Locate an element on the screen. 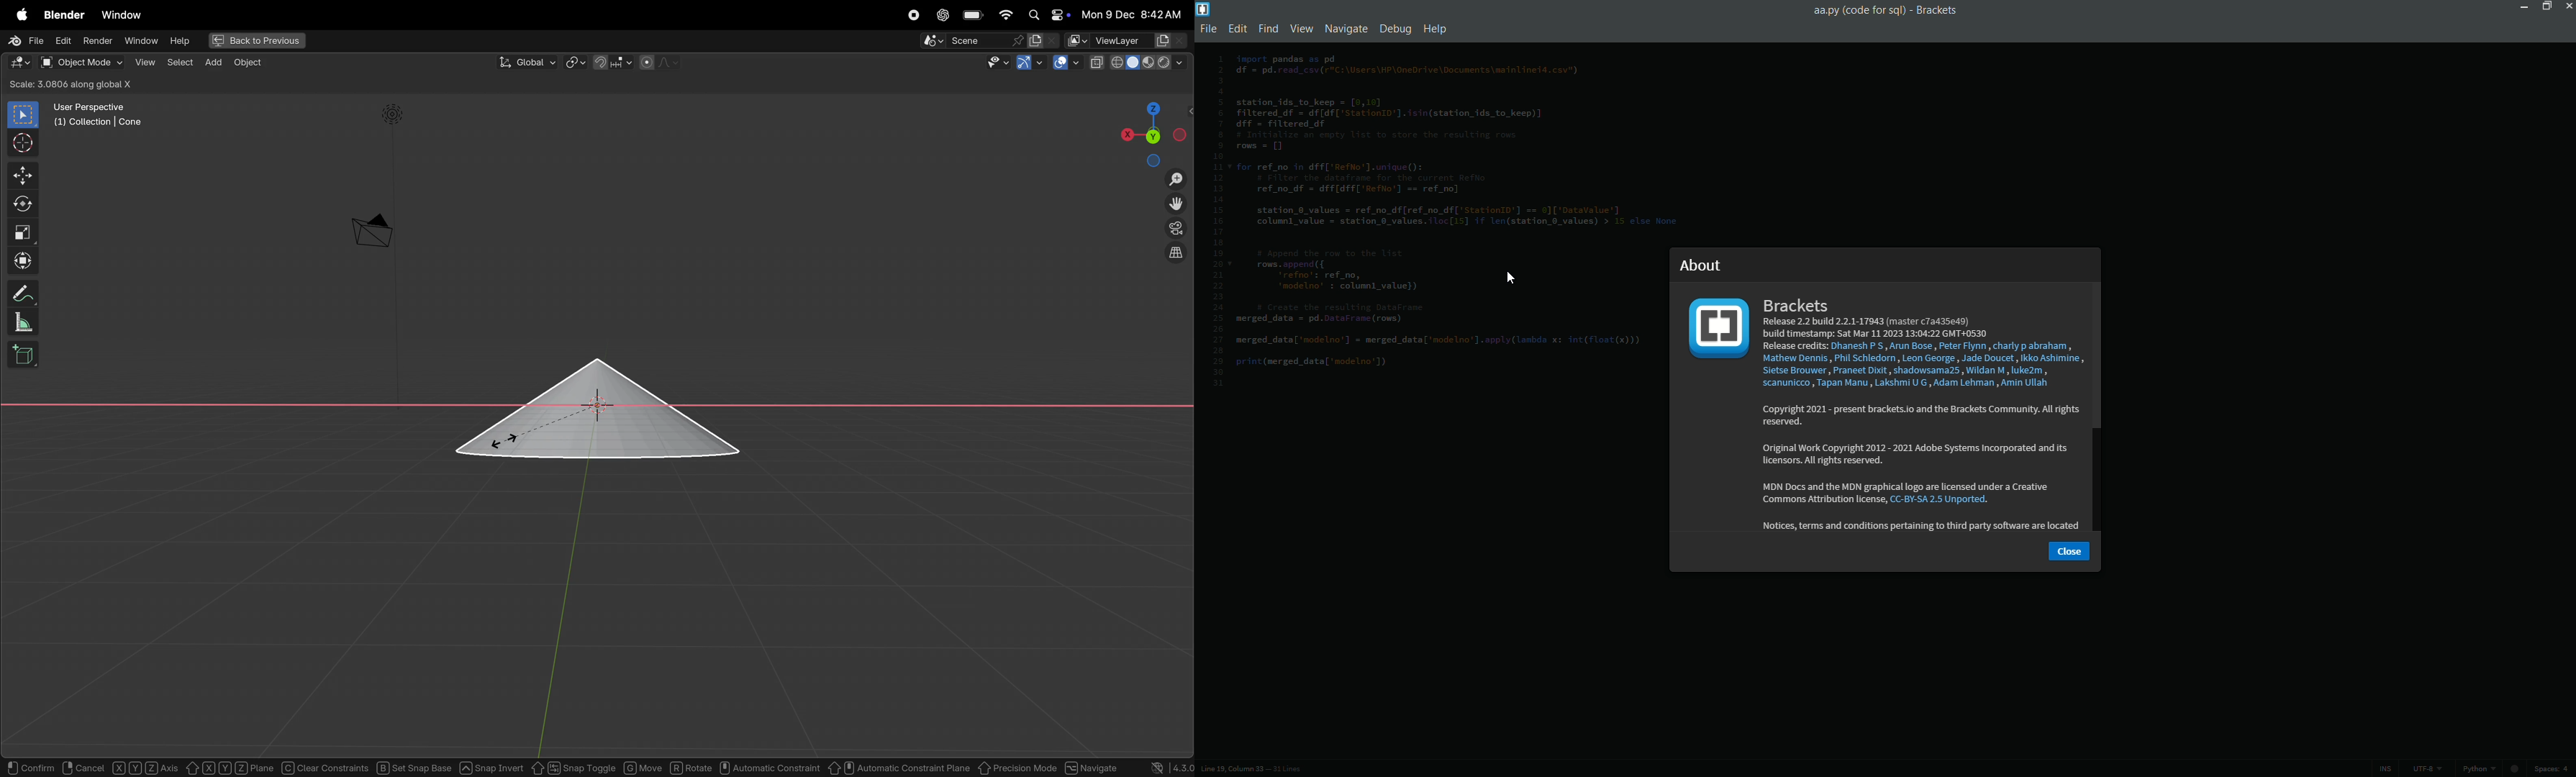 This screenshot has height=784, width=2576. cursor is located at coordinates (508, 441).